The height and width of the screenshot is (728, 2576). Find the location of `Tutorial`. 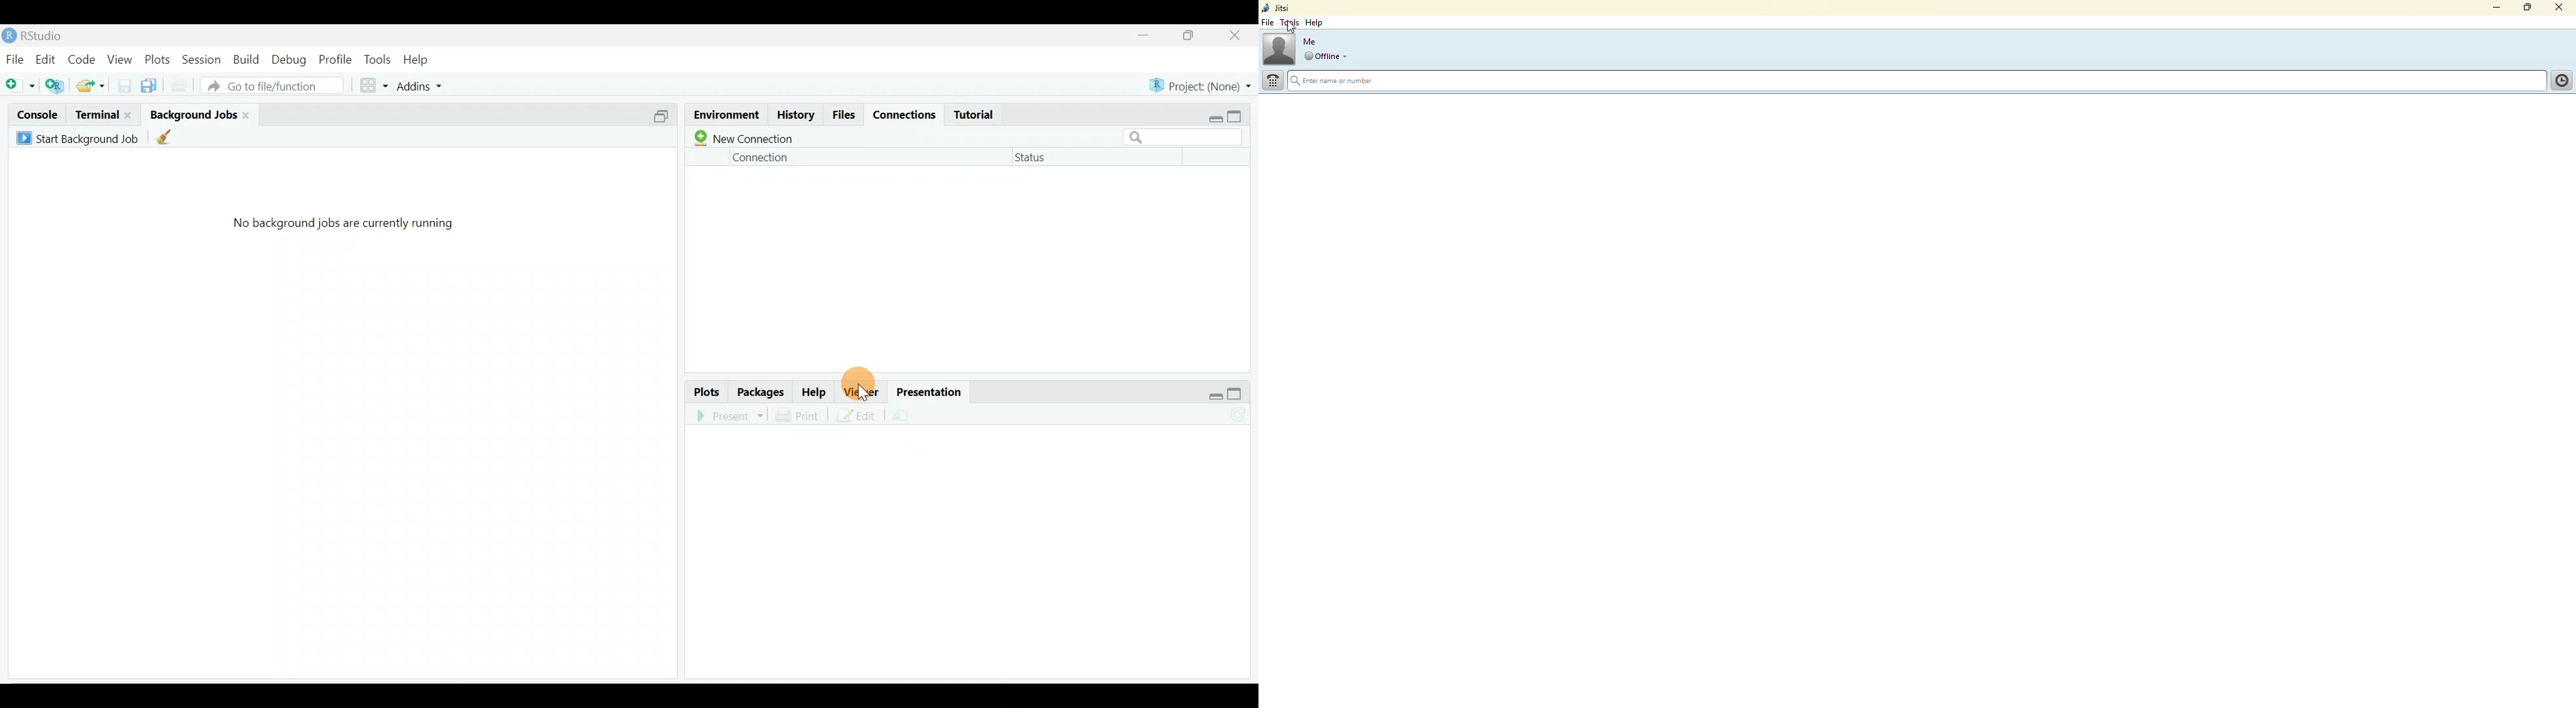

Tutorial is located at coordinates (979, 114).